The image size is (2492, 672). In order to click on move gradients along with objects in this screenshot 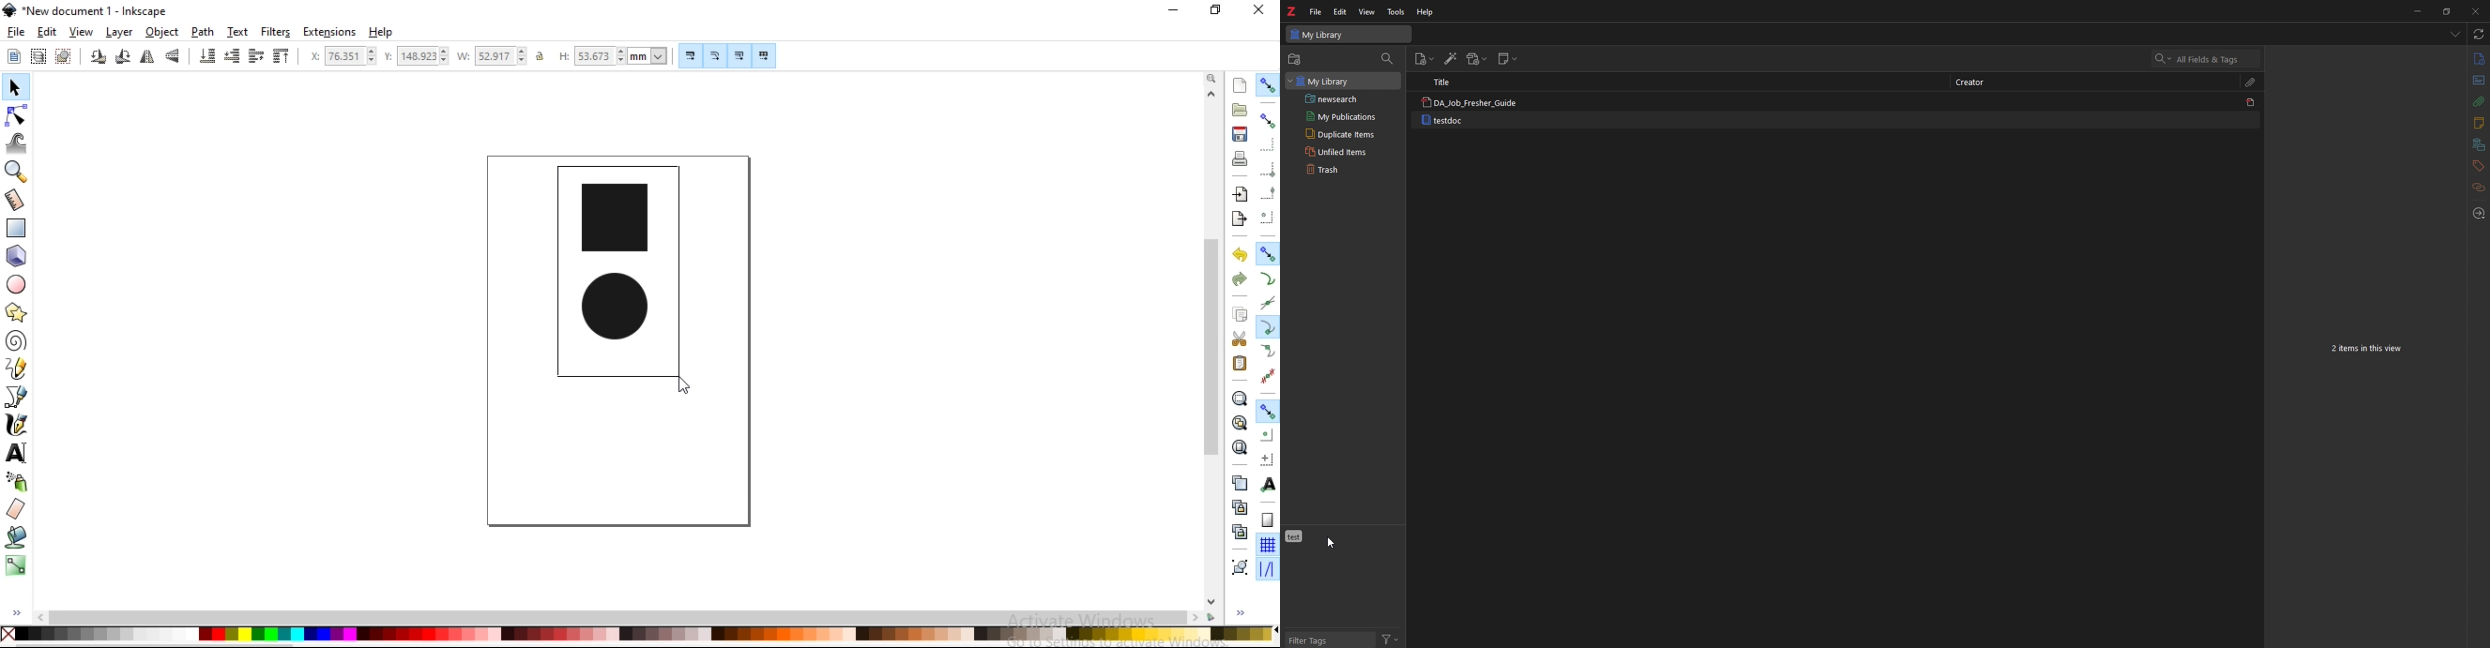, I will do `click(738, 56)`.